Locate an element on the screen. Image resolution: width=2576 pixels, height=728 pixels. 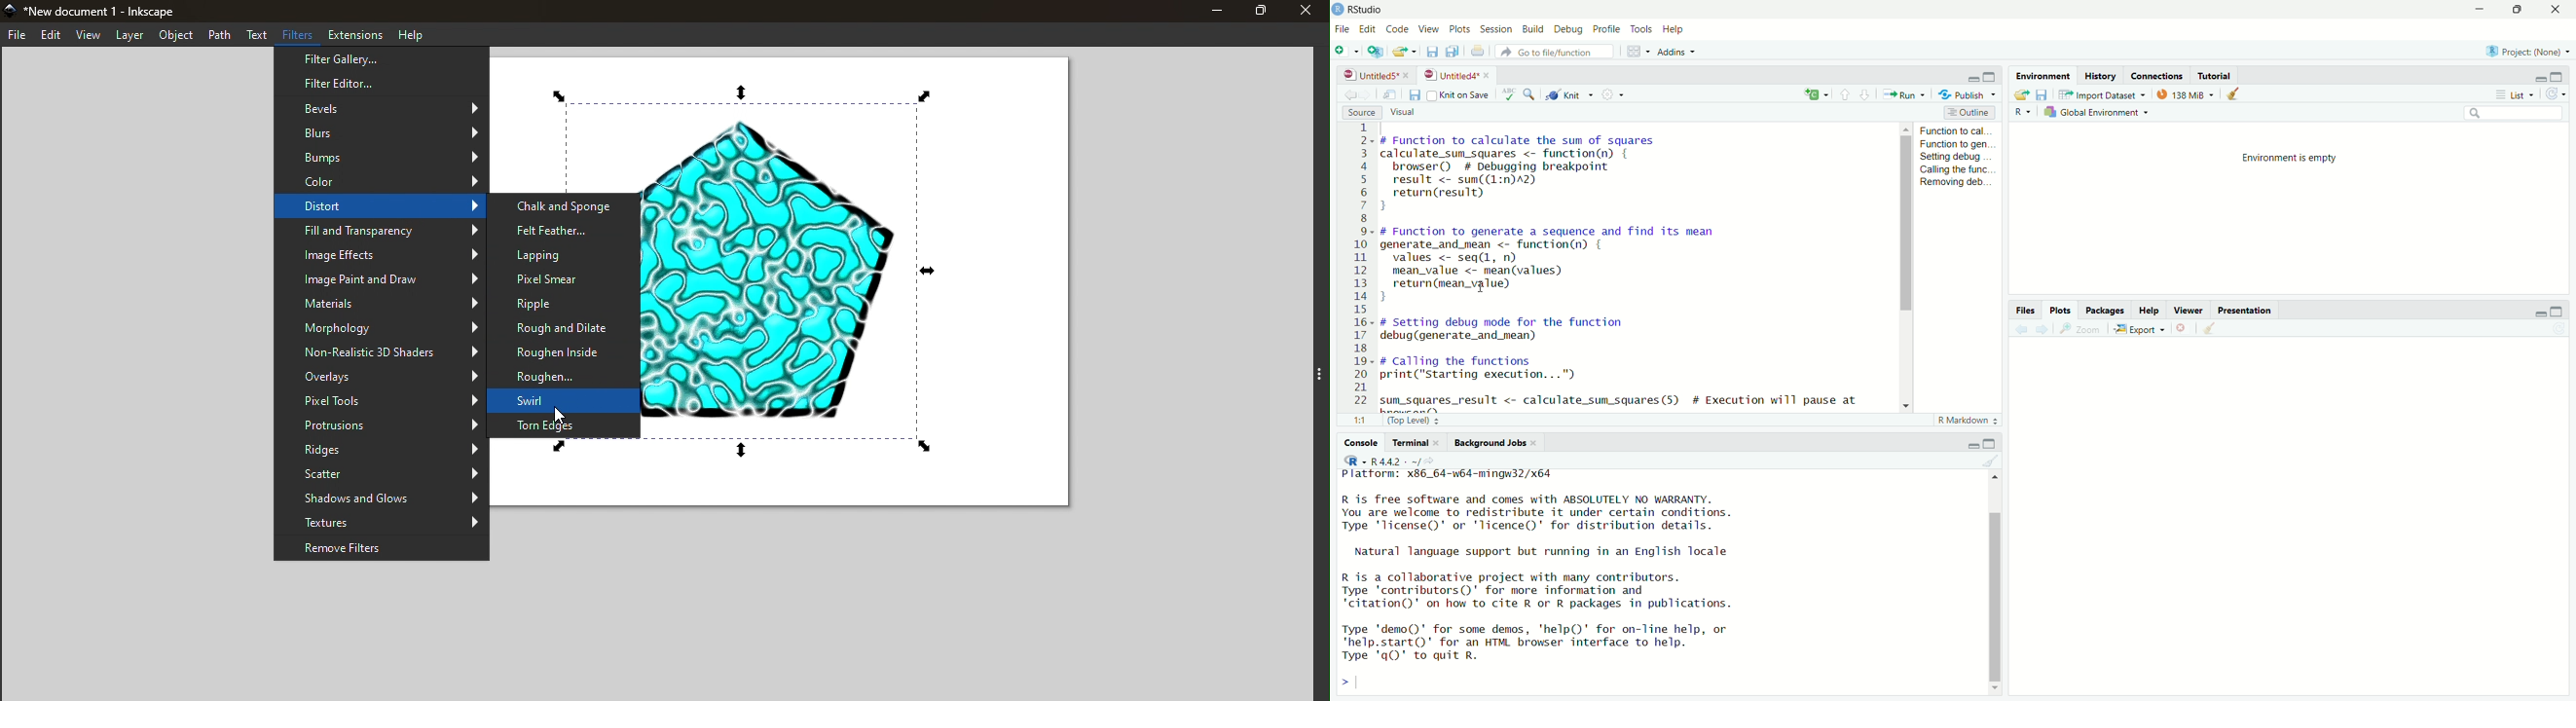
session is located at coordinates (1496, 28).